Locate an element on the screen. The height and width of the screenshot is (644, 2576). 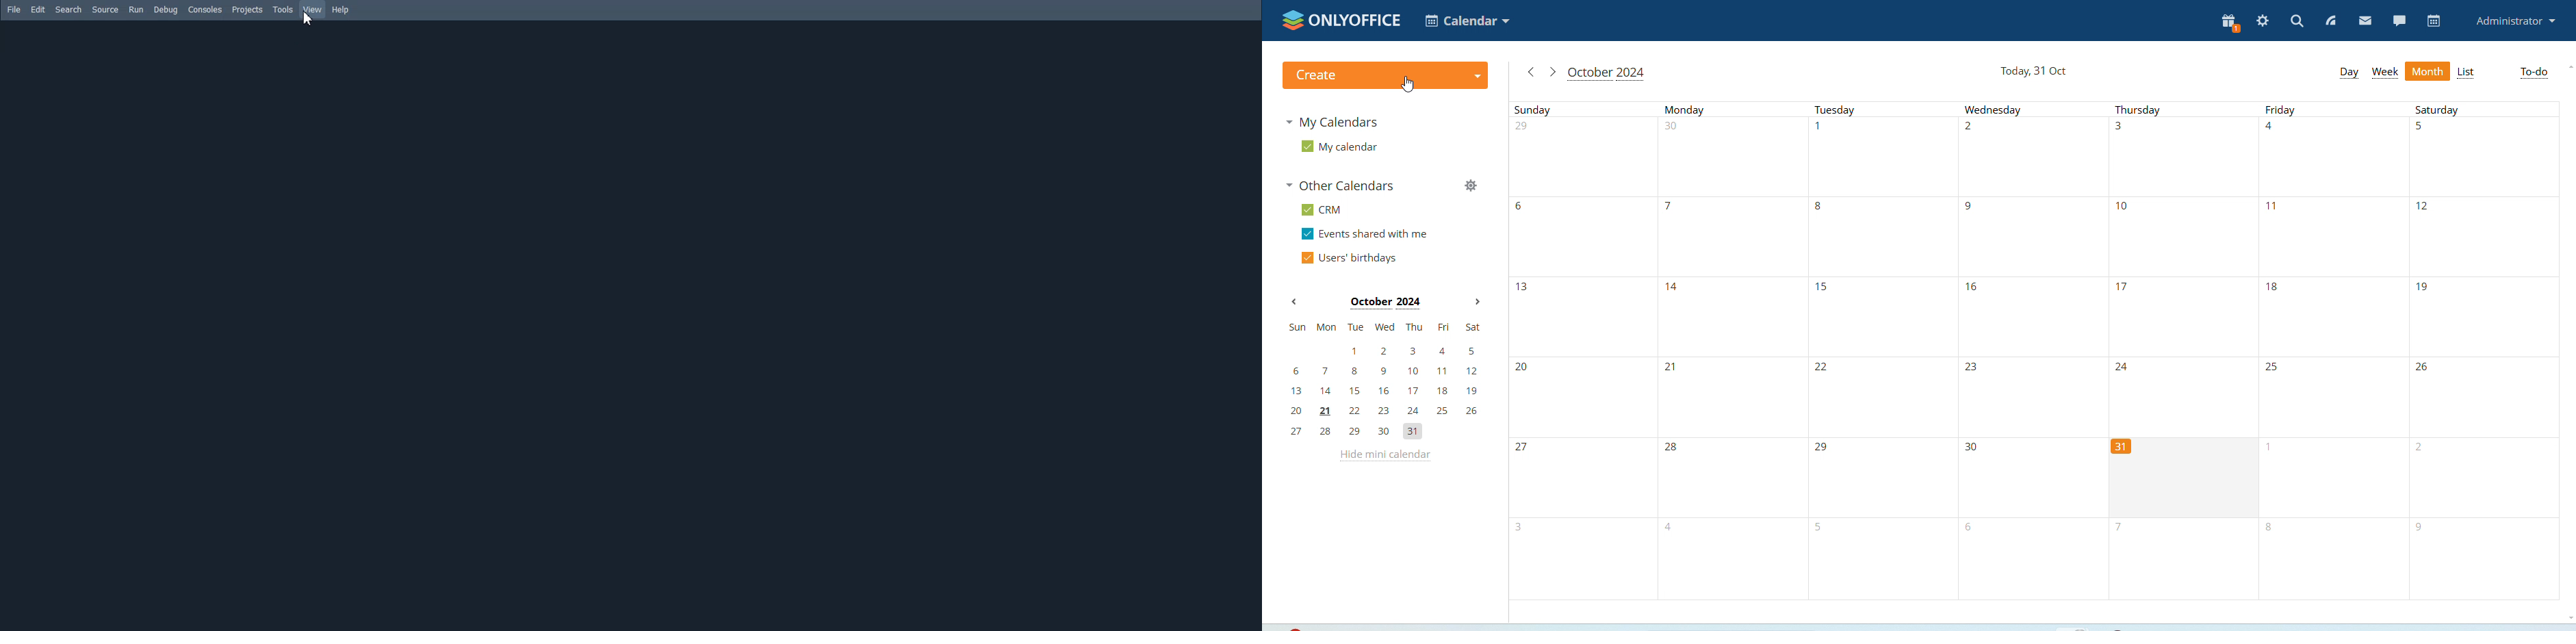
Thursdays is located at coordinates (2182, 269).